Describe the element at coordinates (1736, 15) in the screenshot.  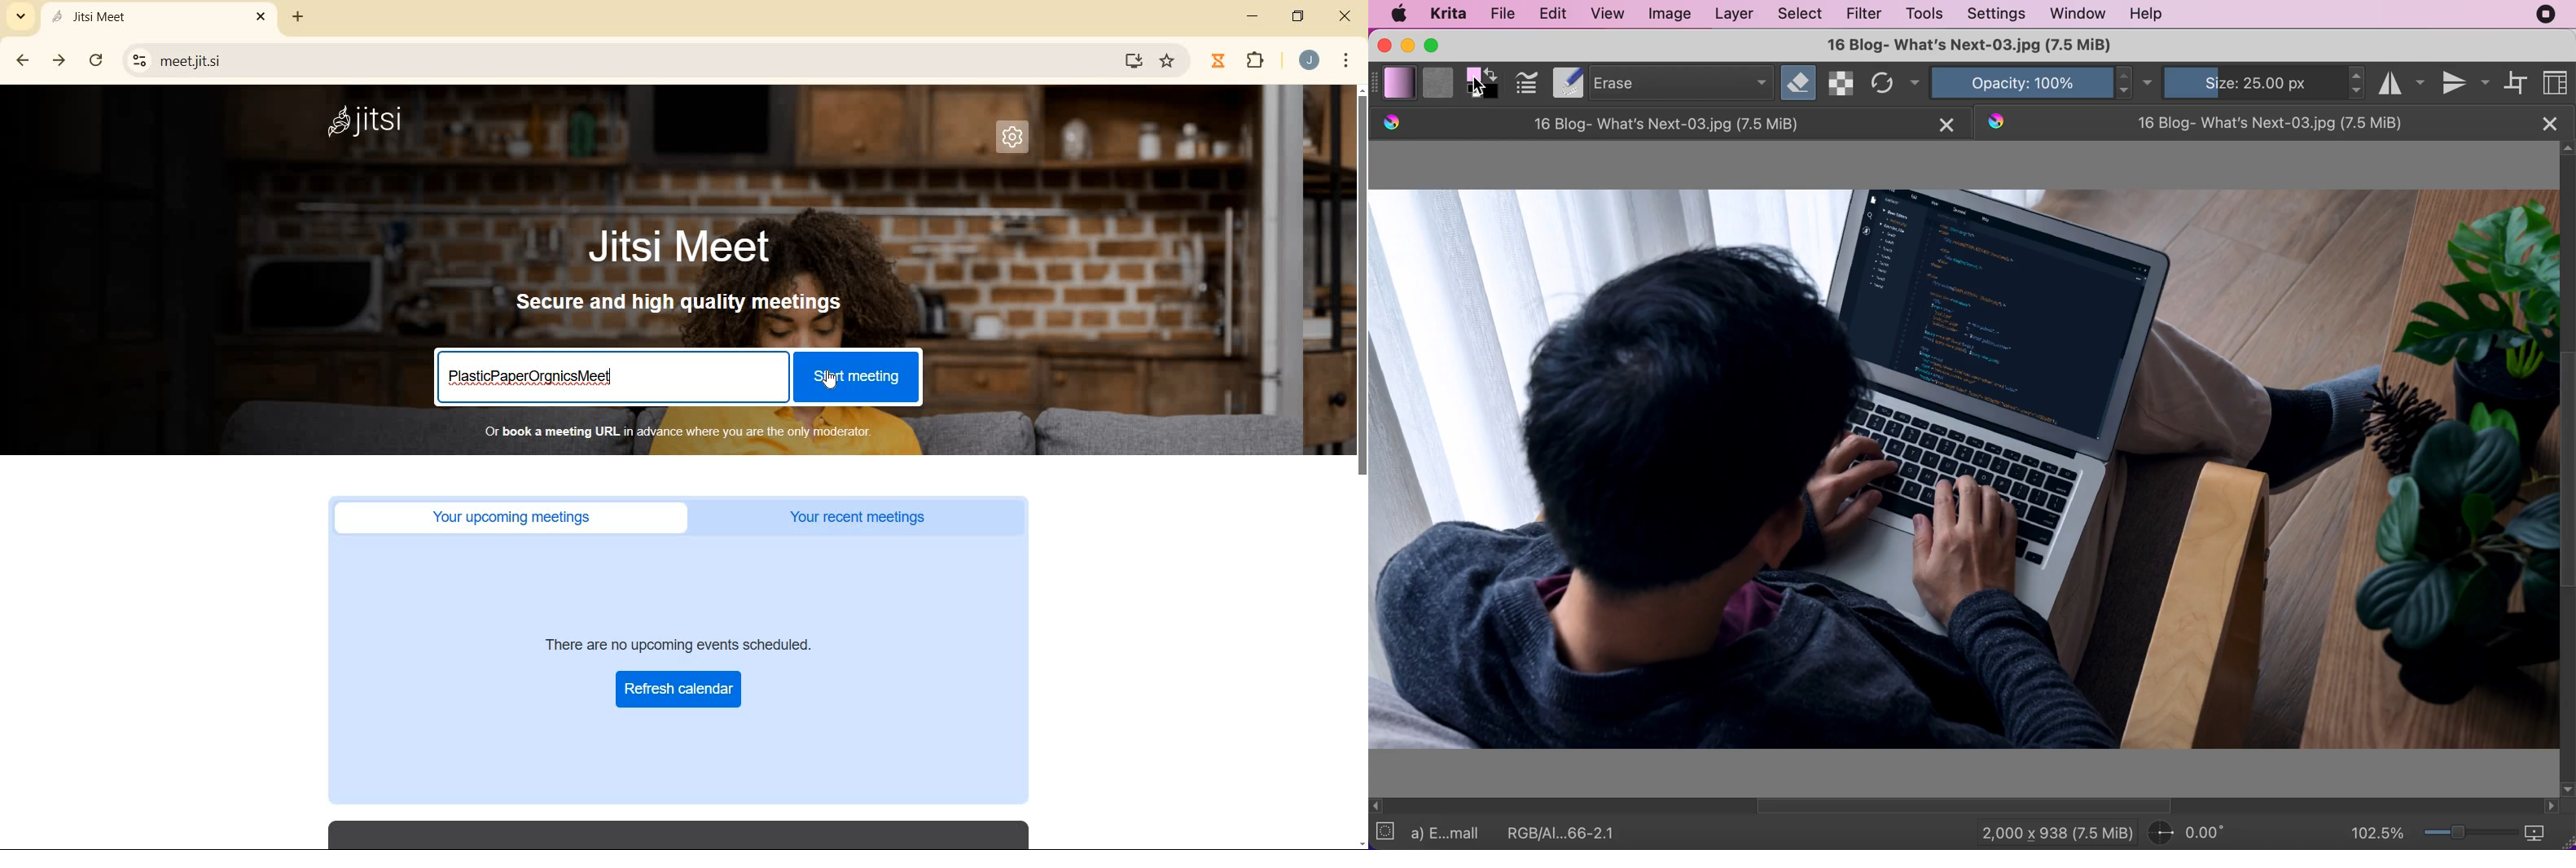
I see `layer` at that location.